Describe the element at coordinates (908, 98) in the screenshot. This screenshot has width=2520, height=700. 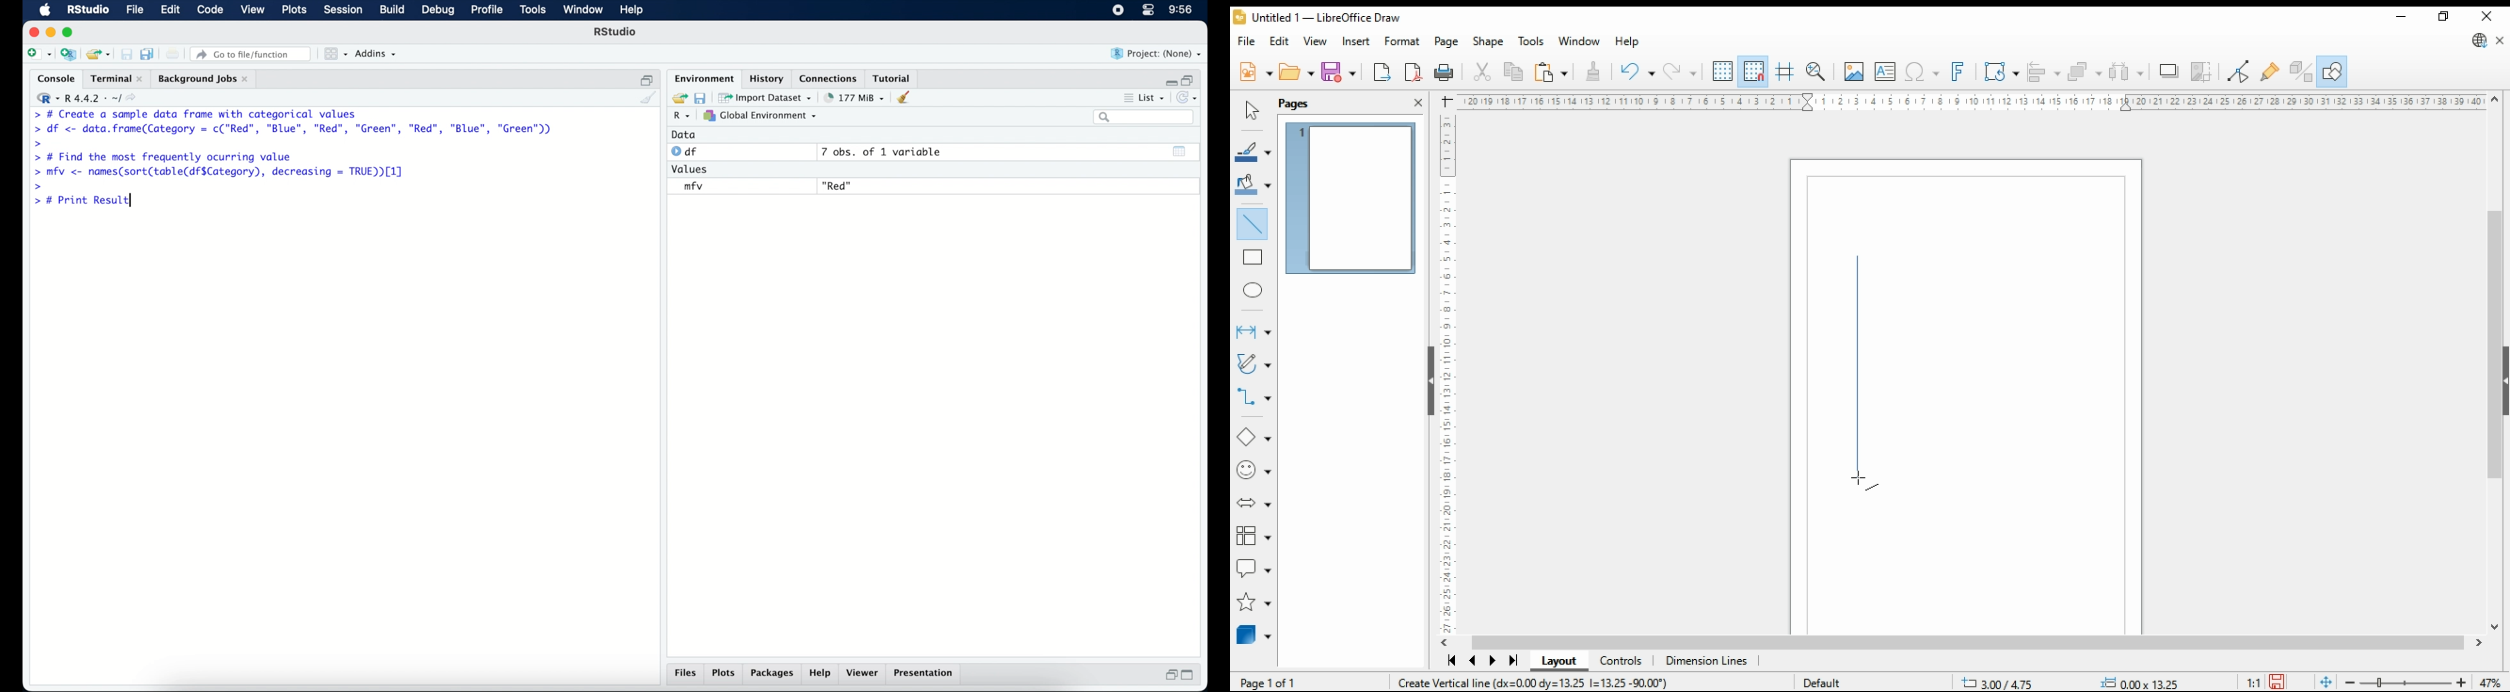
I see `clear` at that location.